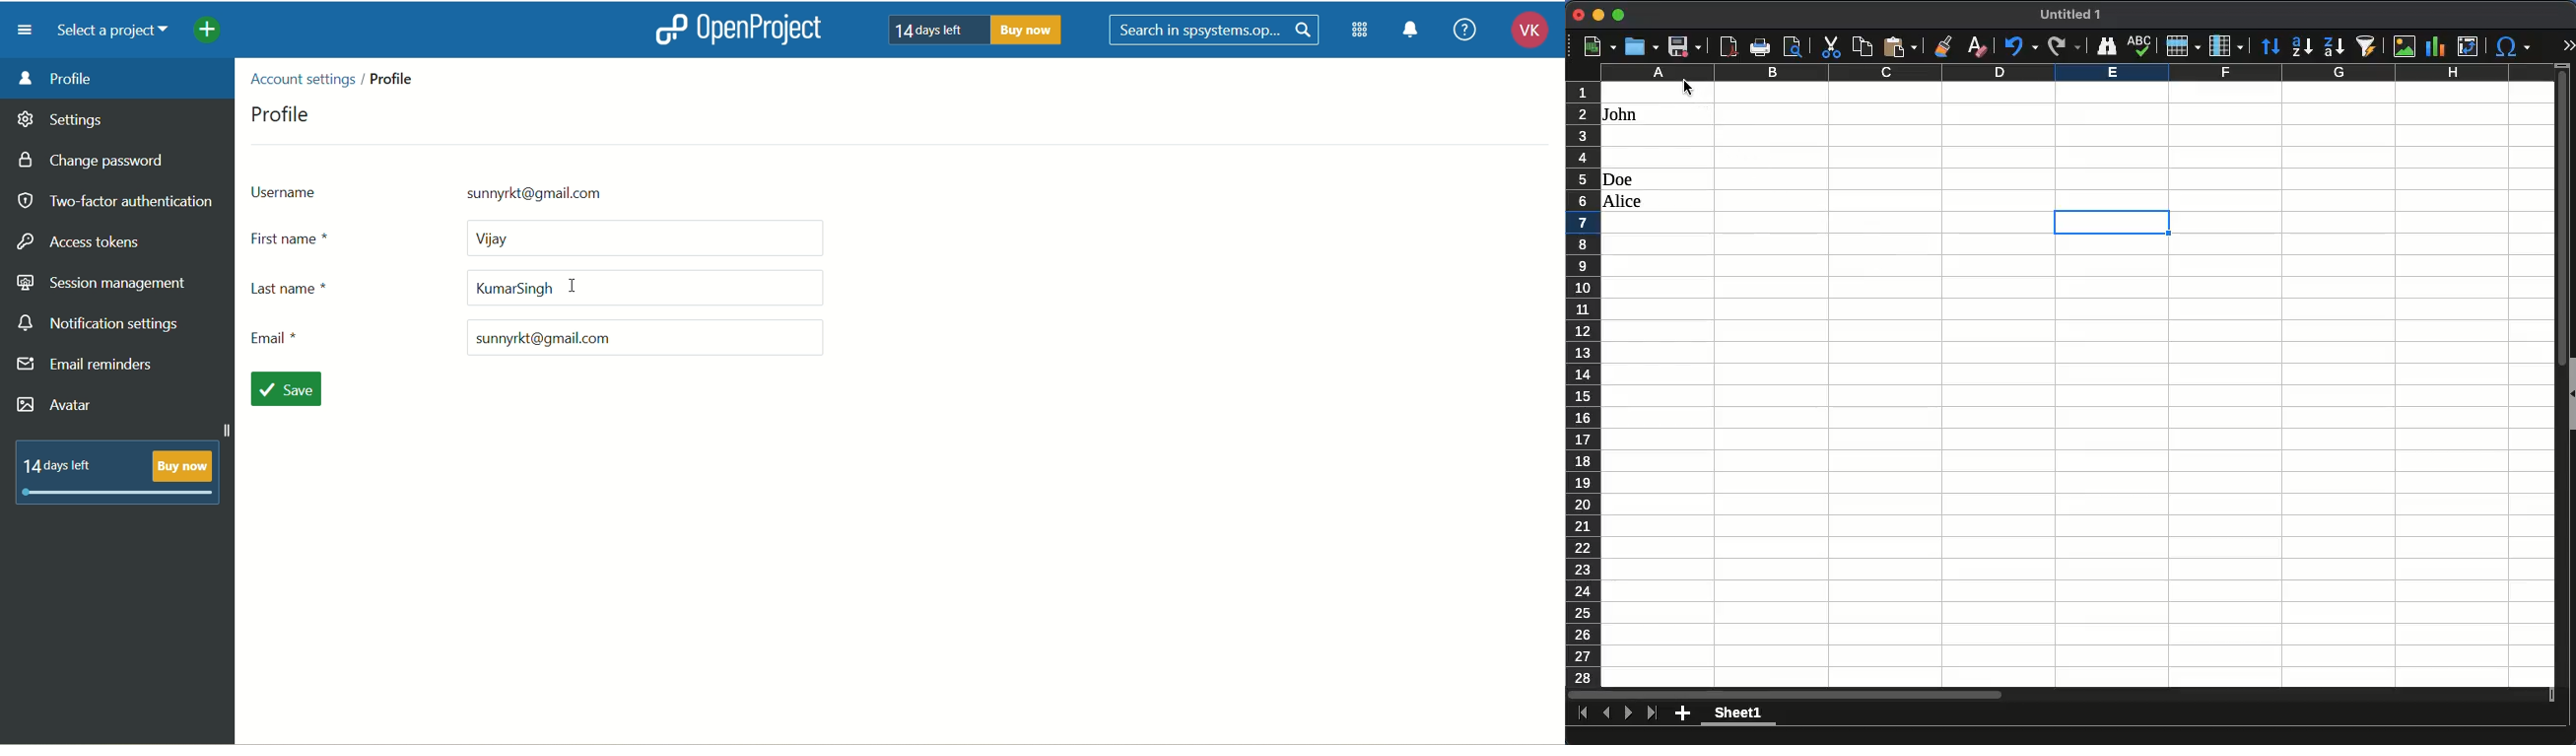 The image size is (2576, 756). What do you see at coordinates (2068, 15) in the screenshot?
I see `untitled 1` at bounding box center [2068, 15].